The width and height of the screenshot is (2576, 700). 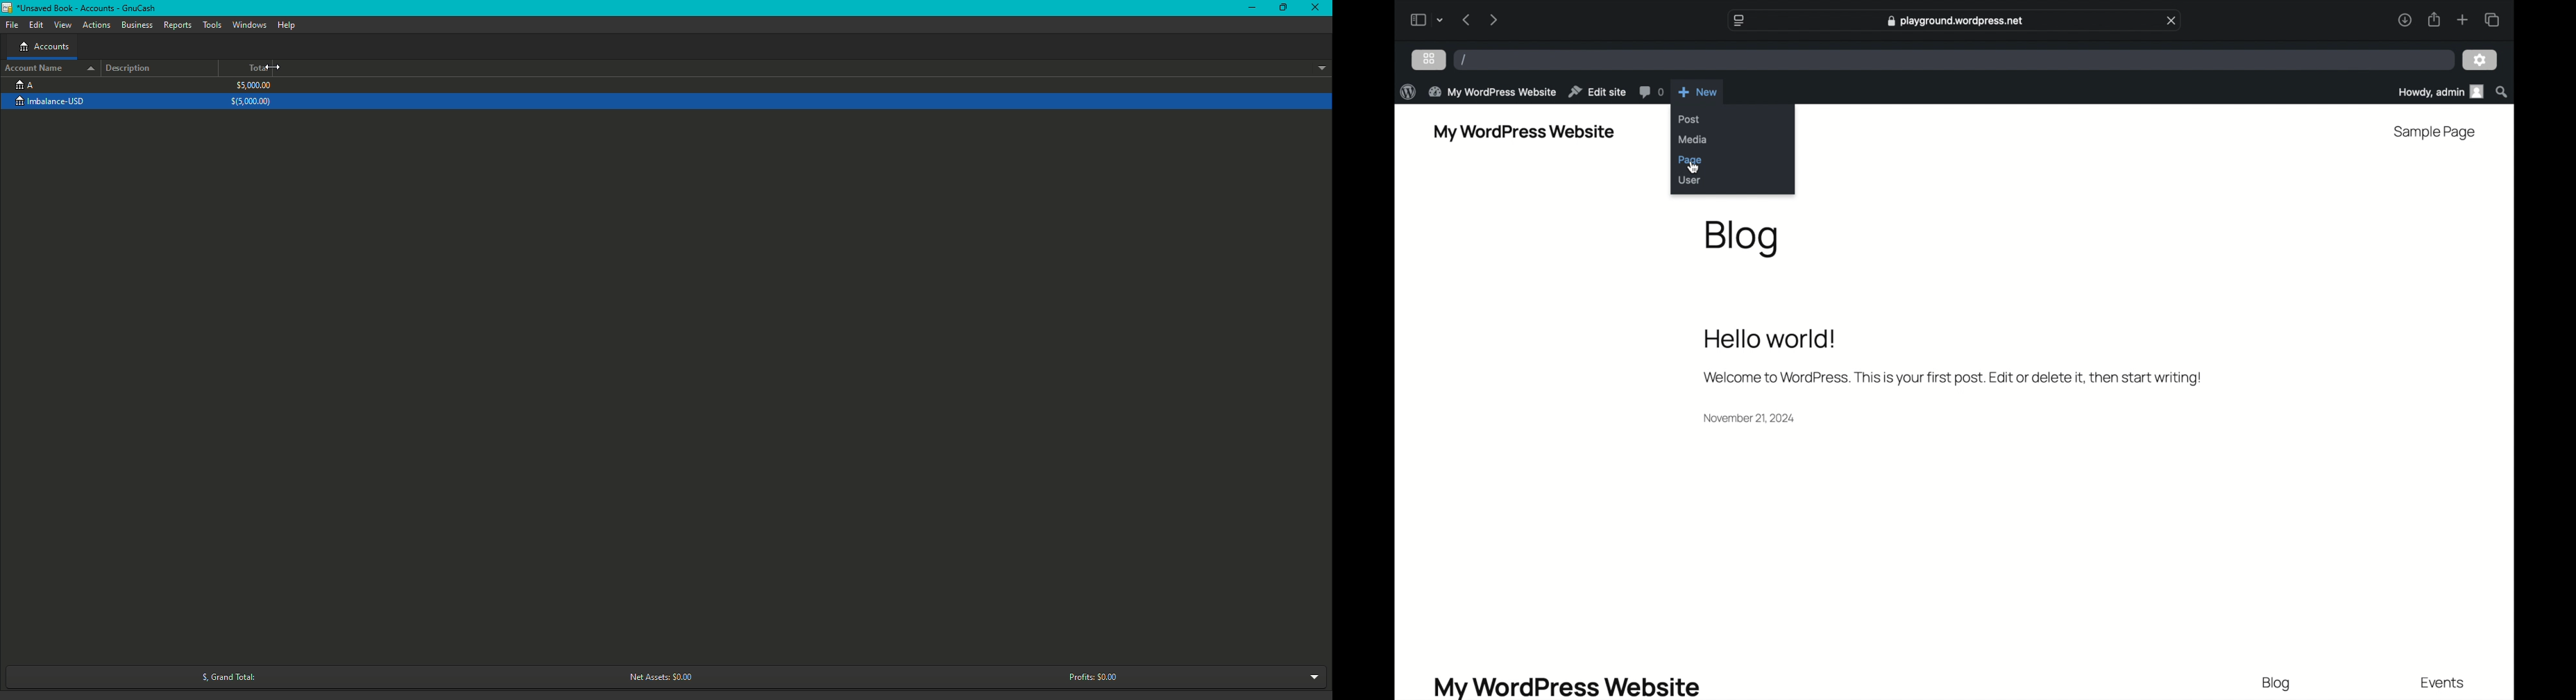 What do you see at coordinates (178, 25) in the screenshot?
I see `Reports` at bounding box center [178, 25].